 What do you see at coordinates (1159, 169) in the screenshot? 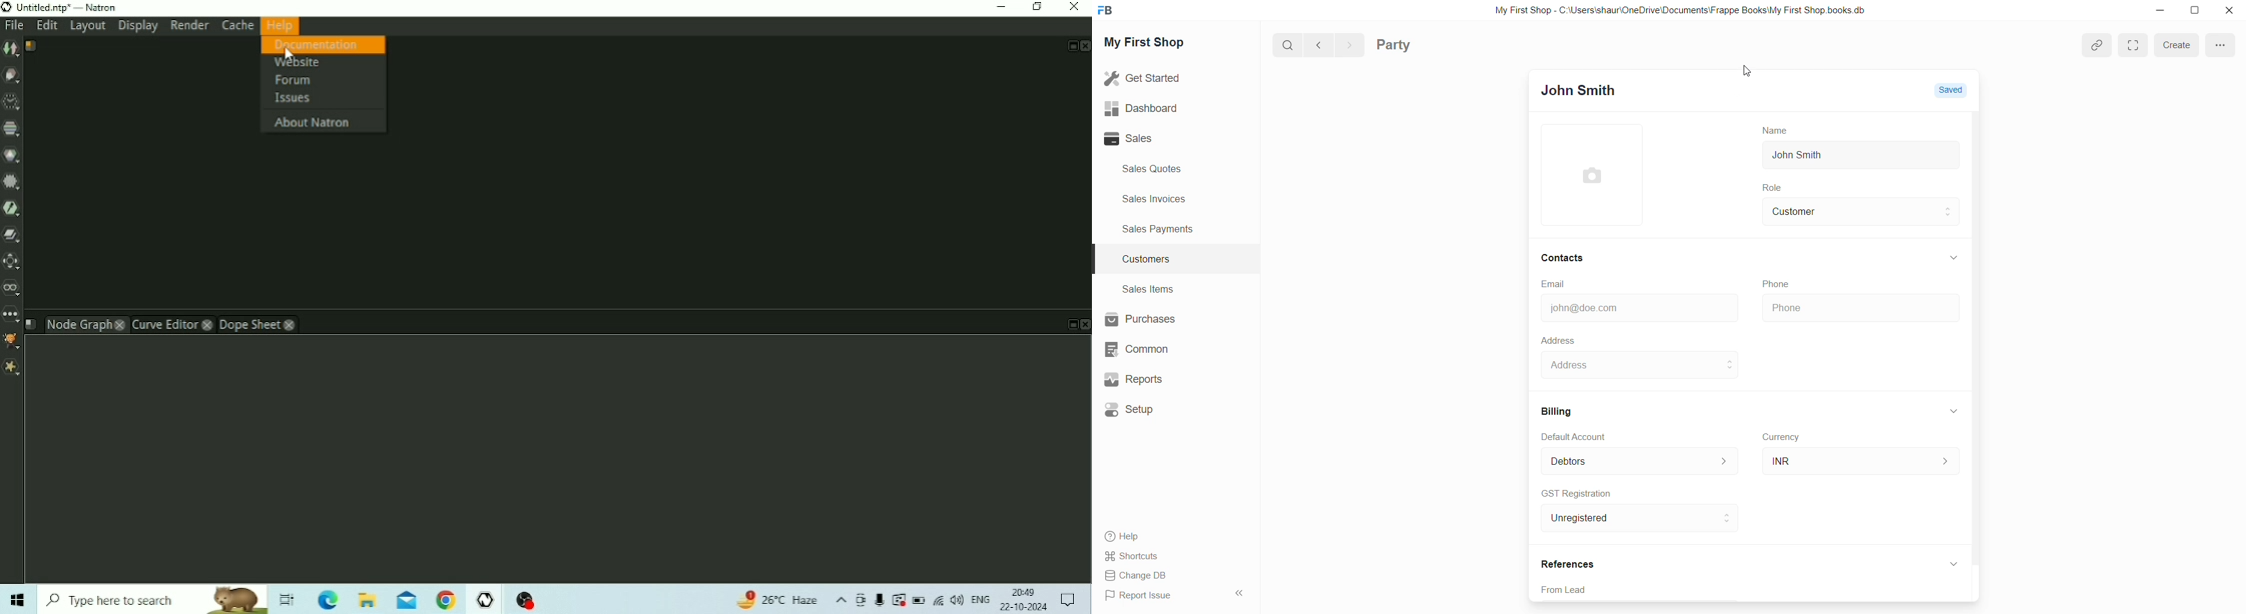
I see `sales quote` at bounding box center [1159, 169].